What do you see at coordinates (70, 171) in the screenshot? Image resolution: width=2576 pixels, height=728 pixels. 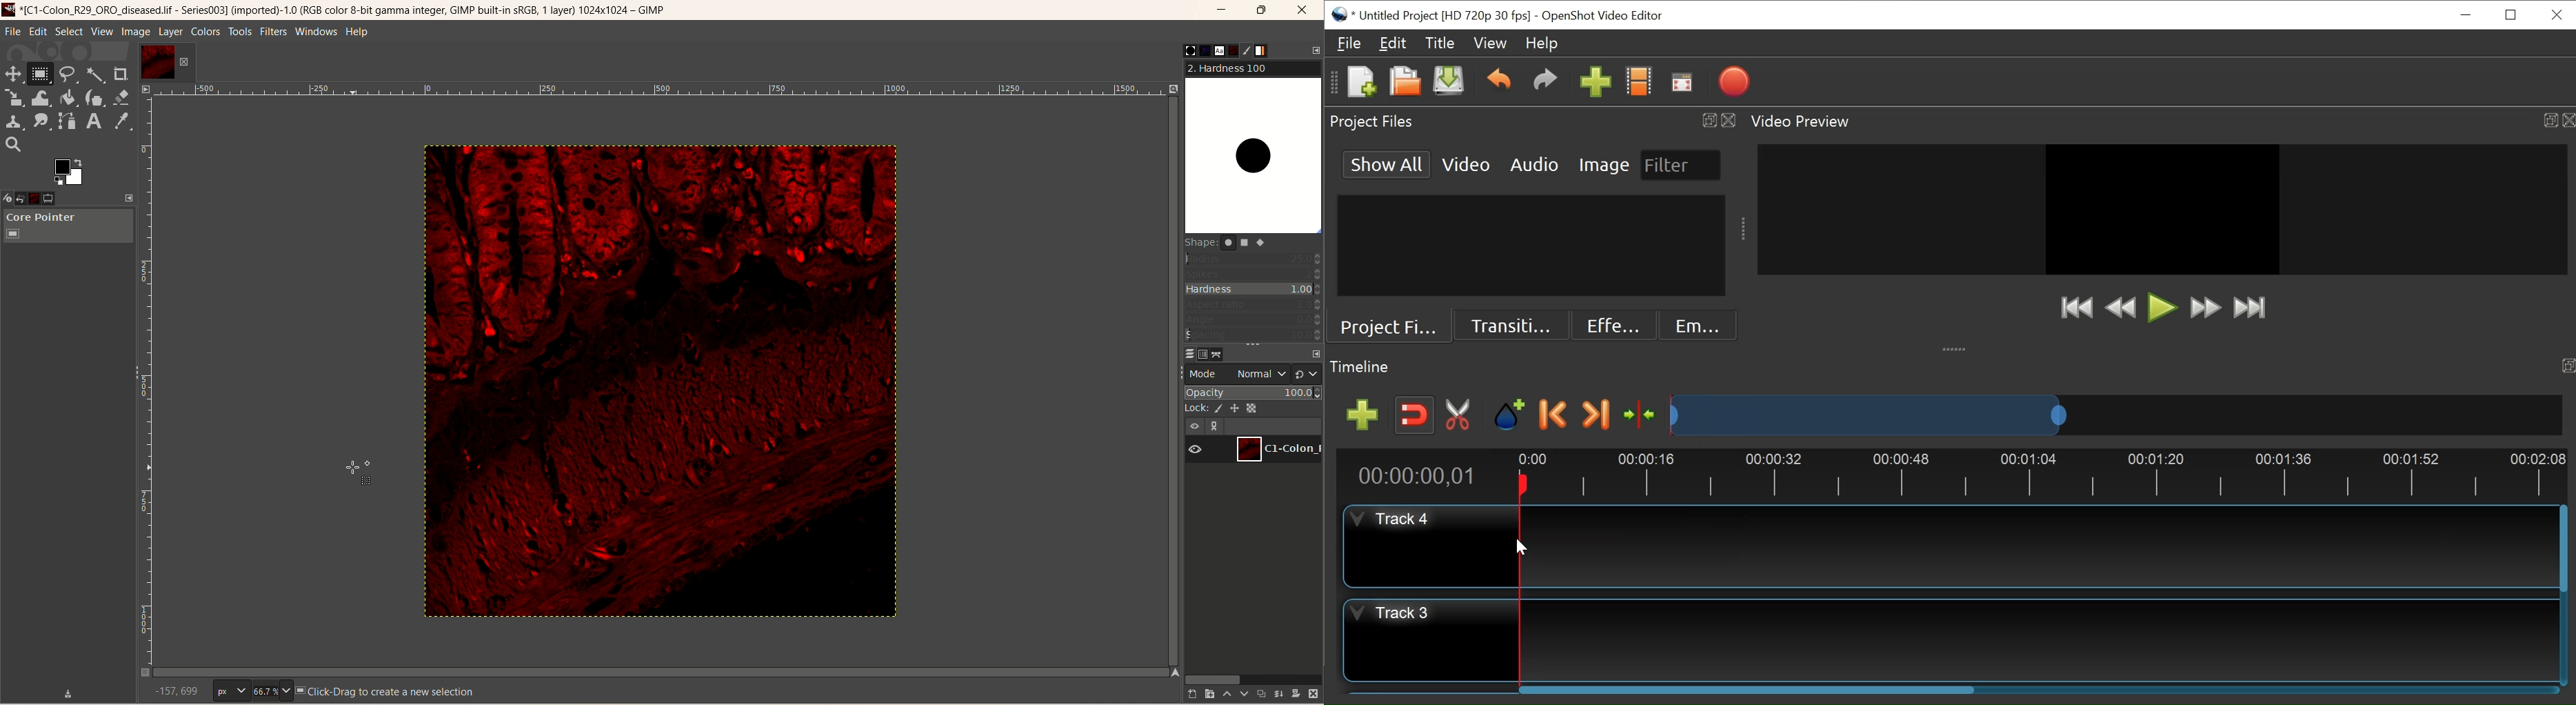 I see `active foreground` at bounding box center [70, 171].